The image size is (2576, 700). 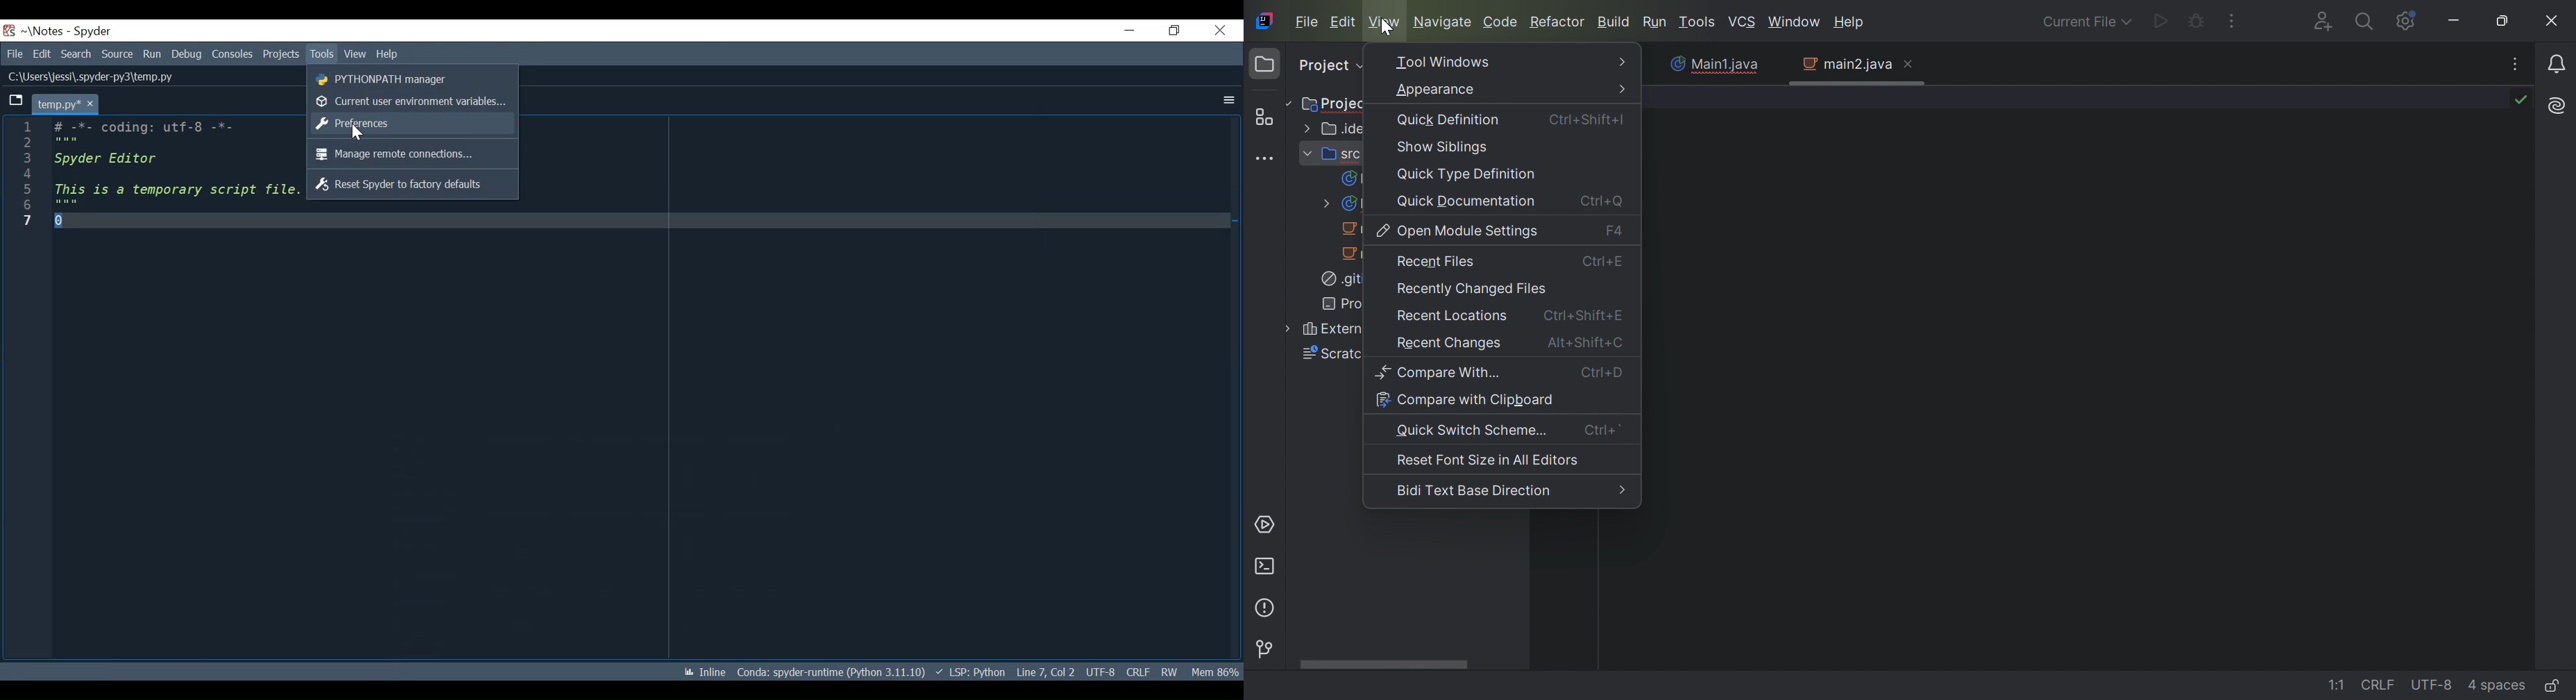 I want to click on Help, so click(x=393, y=53).